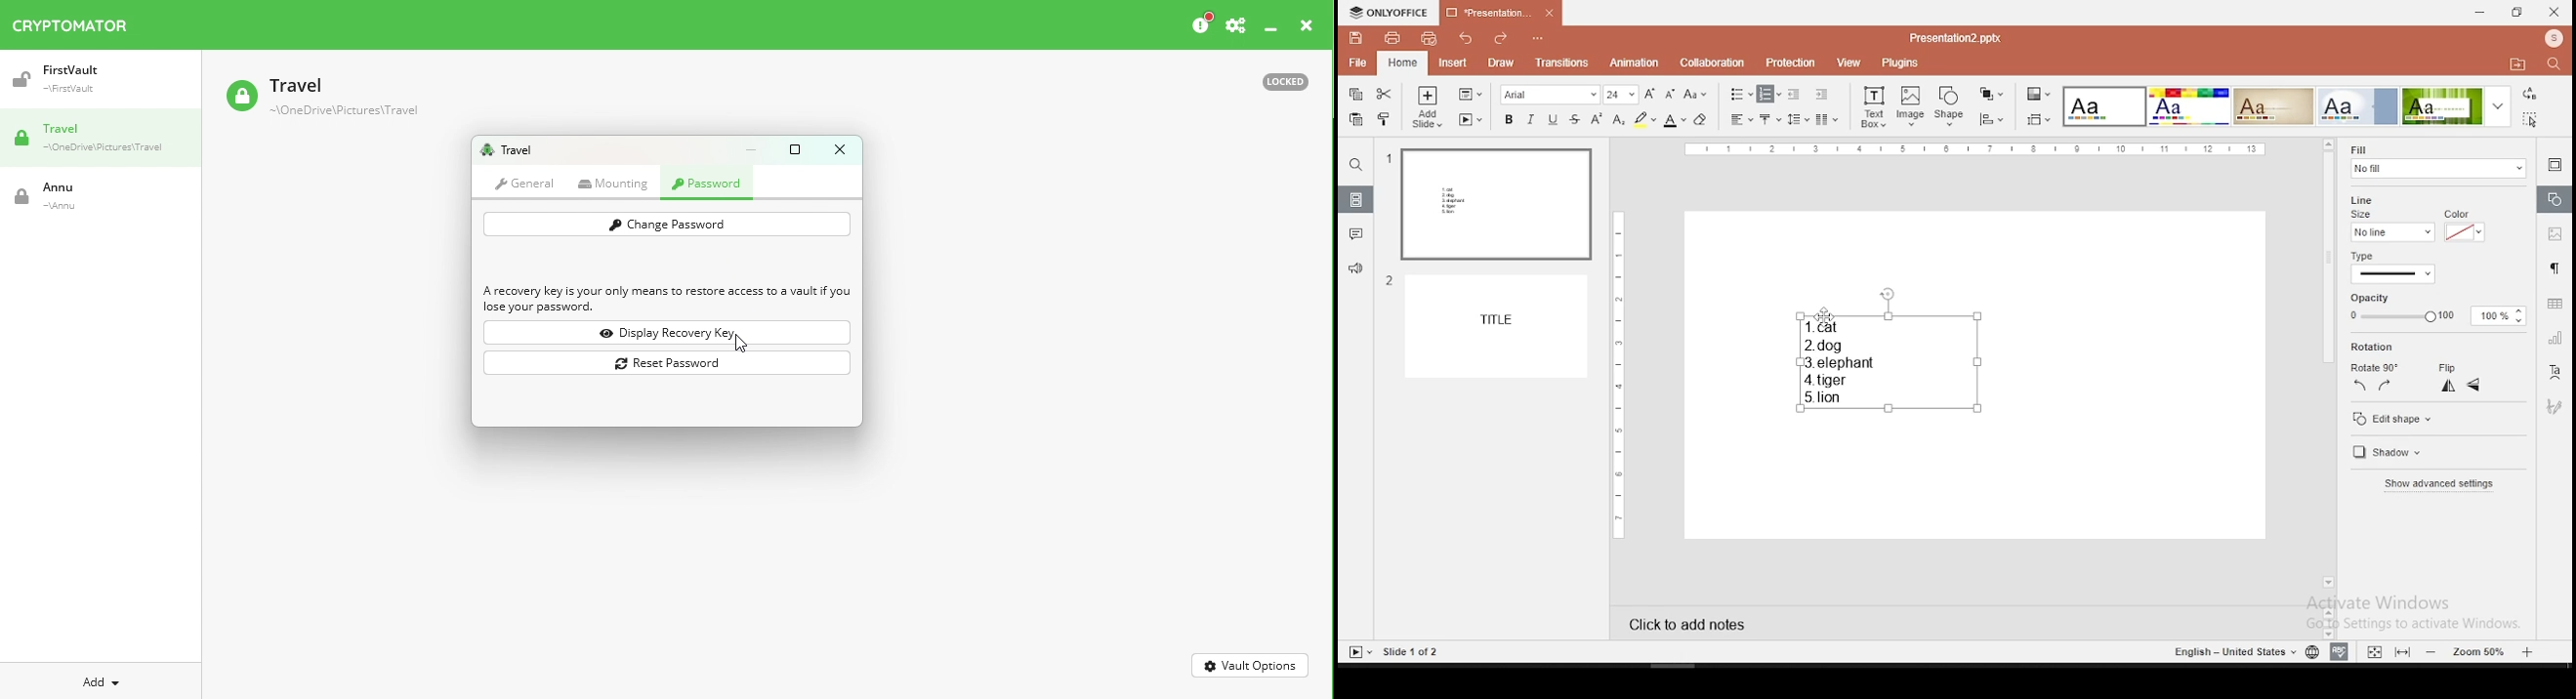 Image resolution: width=2576 pixels, height=700 pixels. I want to click on font color, so click(1675, 119).